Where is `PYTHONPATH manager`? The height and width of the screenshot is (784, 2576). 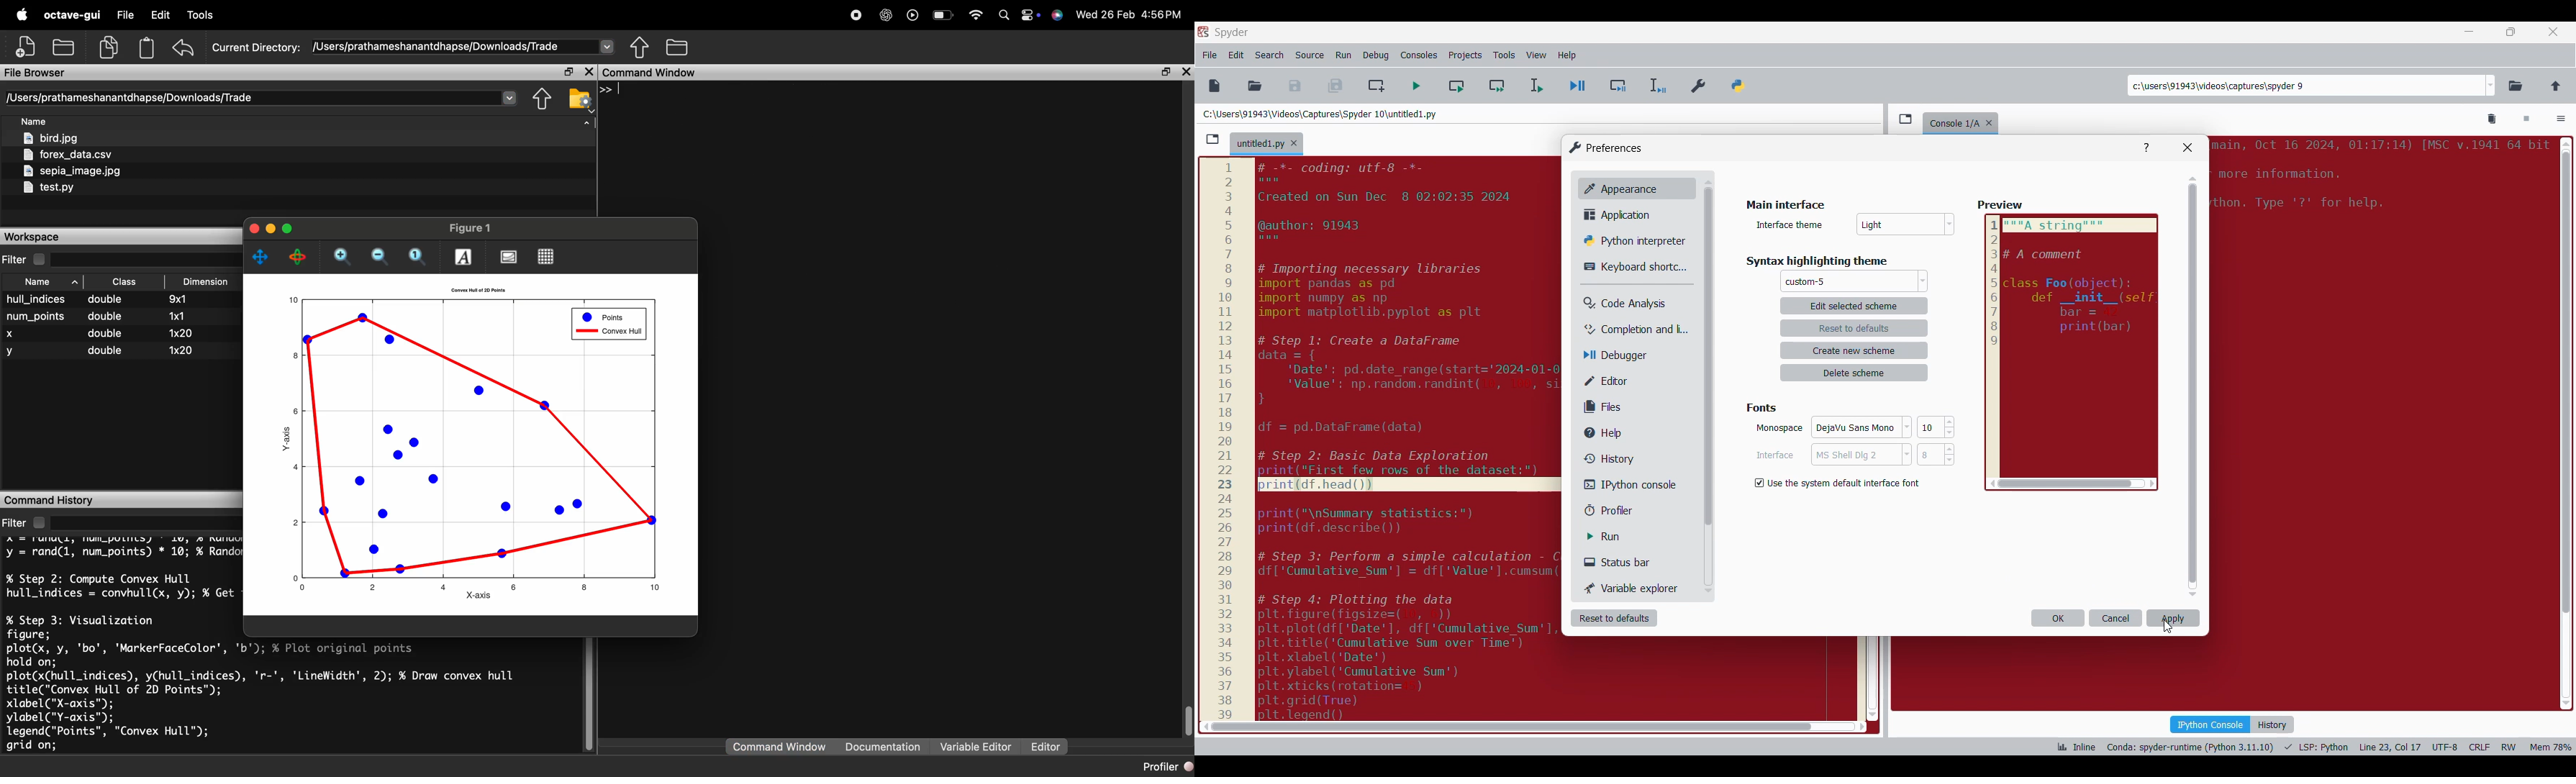
PYTHONPATH manager is located at coordinates (1741, 83).